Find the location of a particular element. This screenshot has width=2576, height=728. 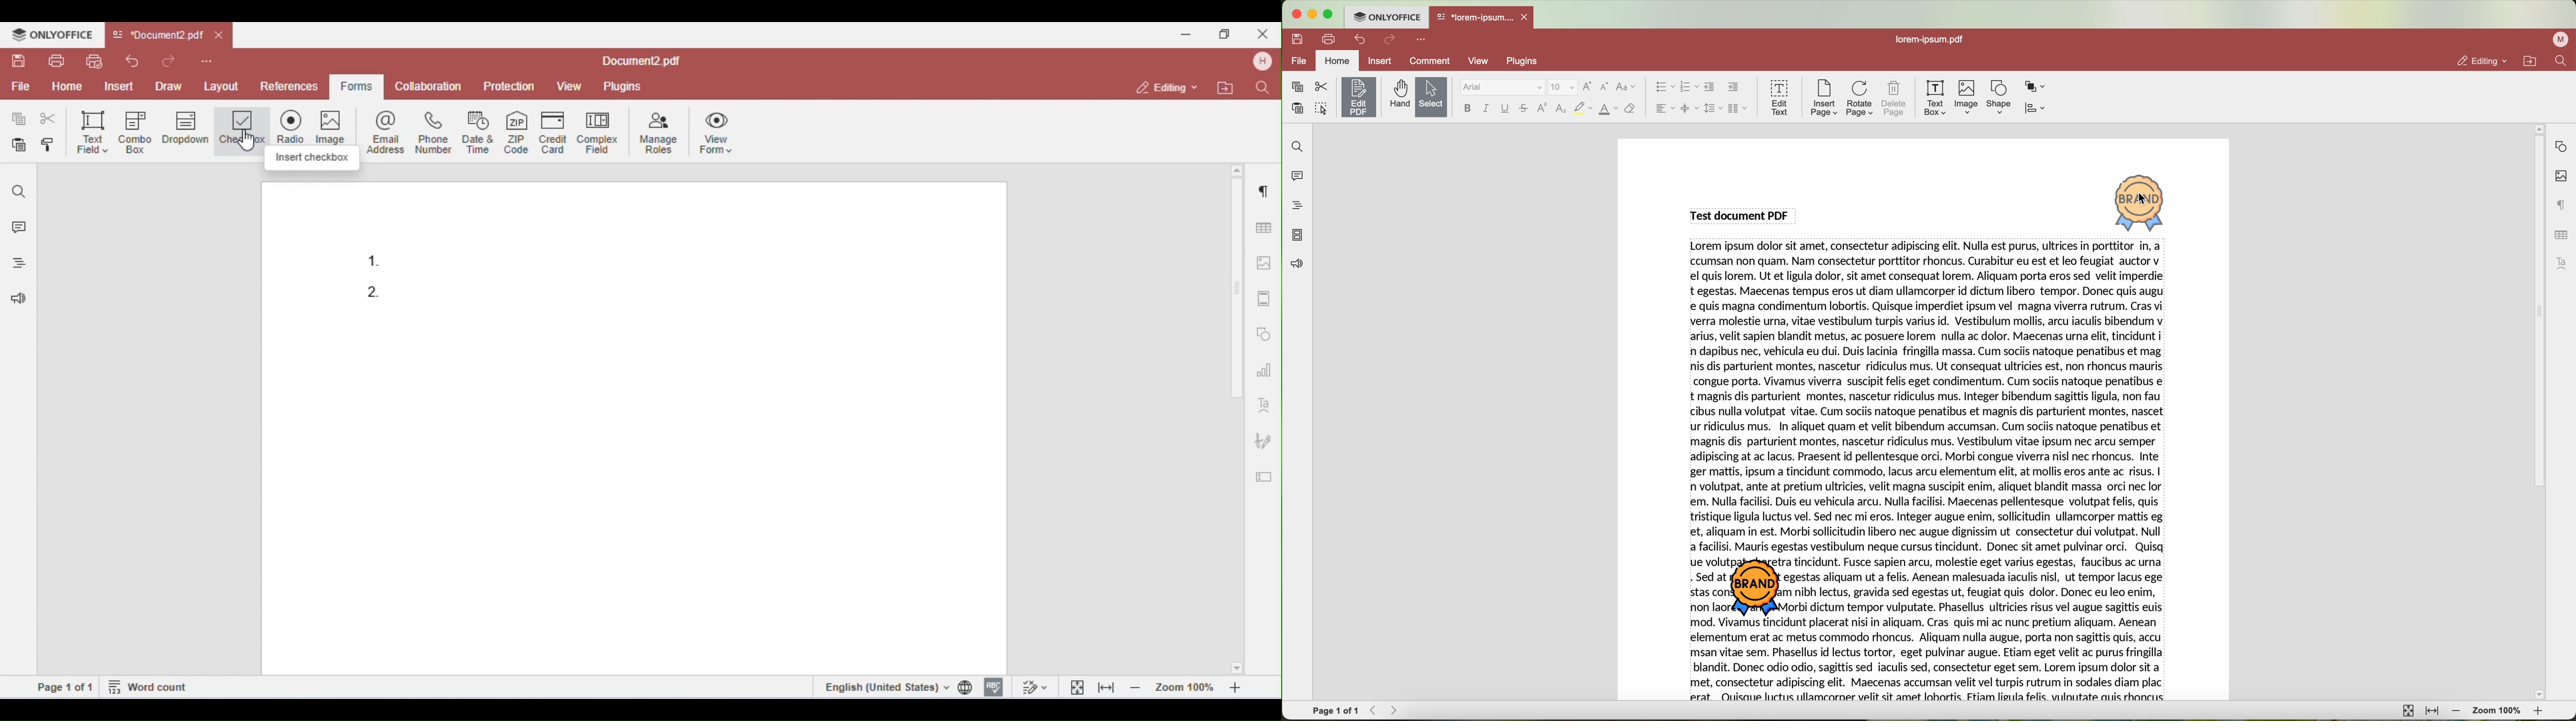

rotate page is located at coordinates (1860, 99).